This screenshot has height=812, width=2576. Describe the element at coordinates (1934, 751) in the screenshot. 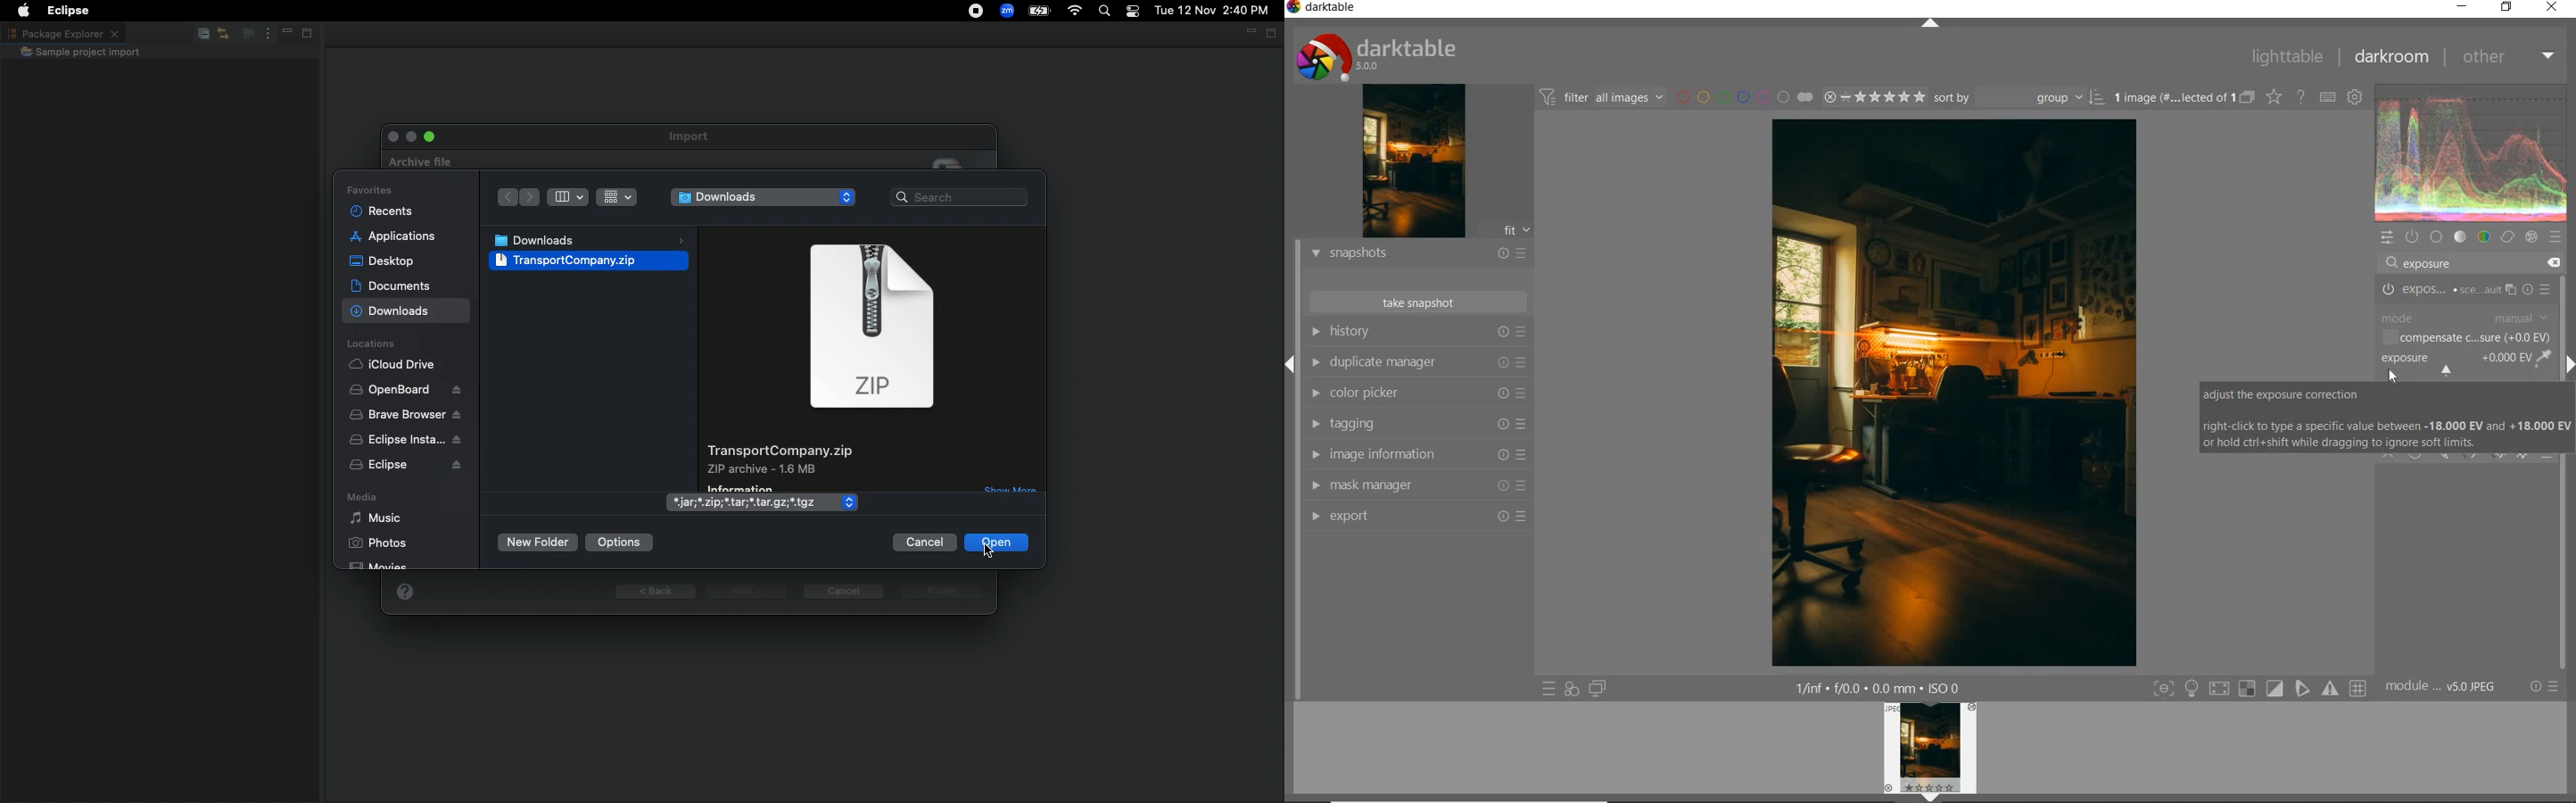

I see `image preview` at that location.